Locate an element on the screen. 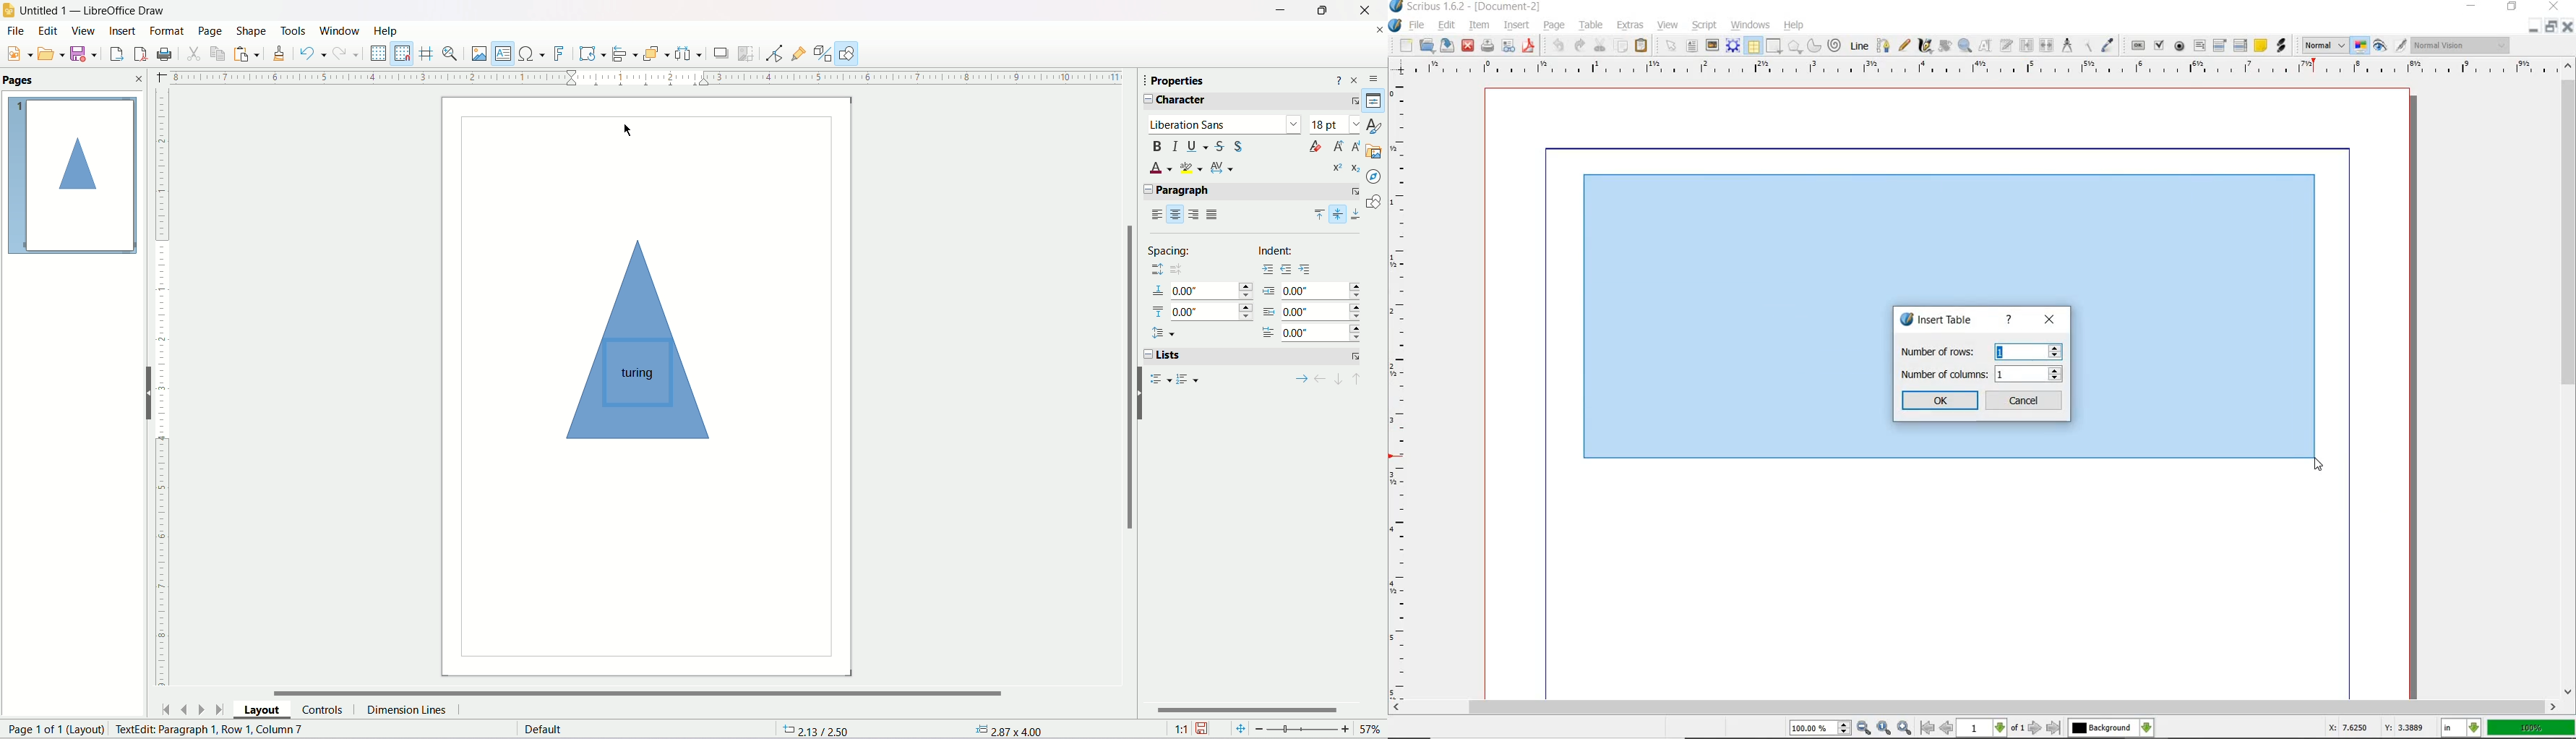 The height and width of the screenshot is (756, 2576). select the image preview mode is located at coordinates (2322, 45).